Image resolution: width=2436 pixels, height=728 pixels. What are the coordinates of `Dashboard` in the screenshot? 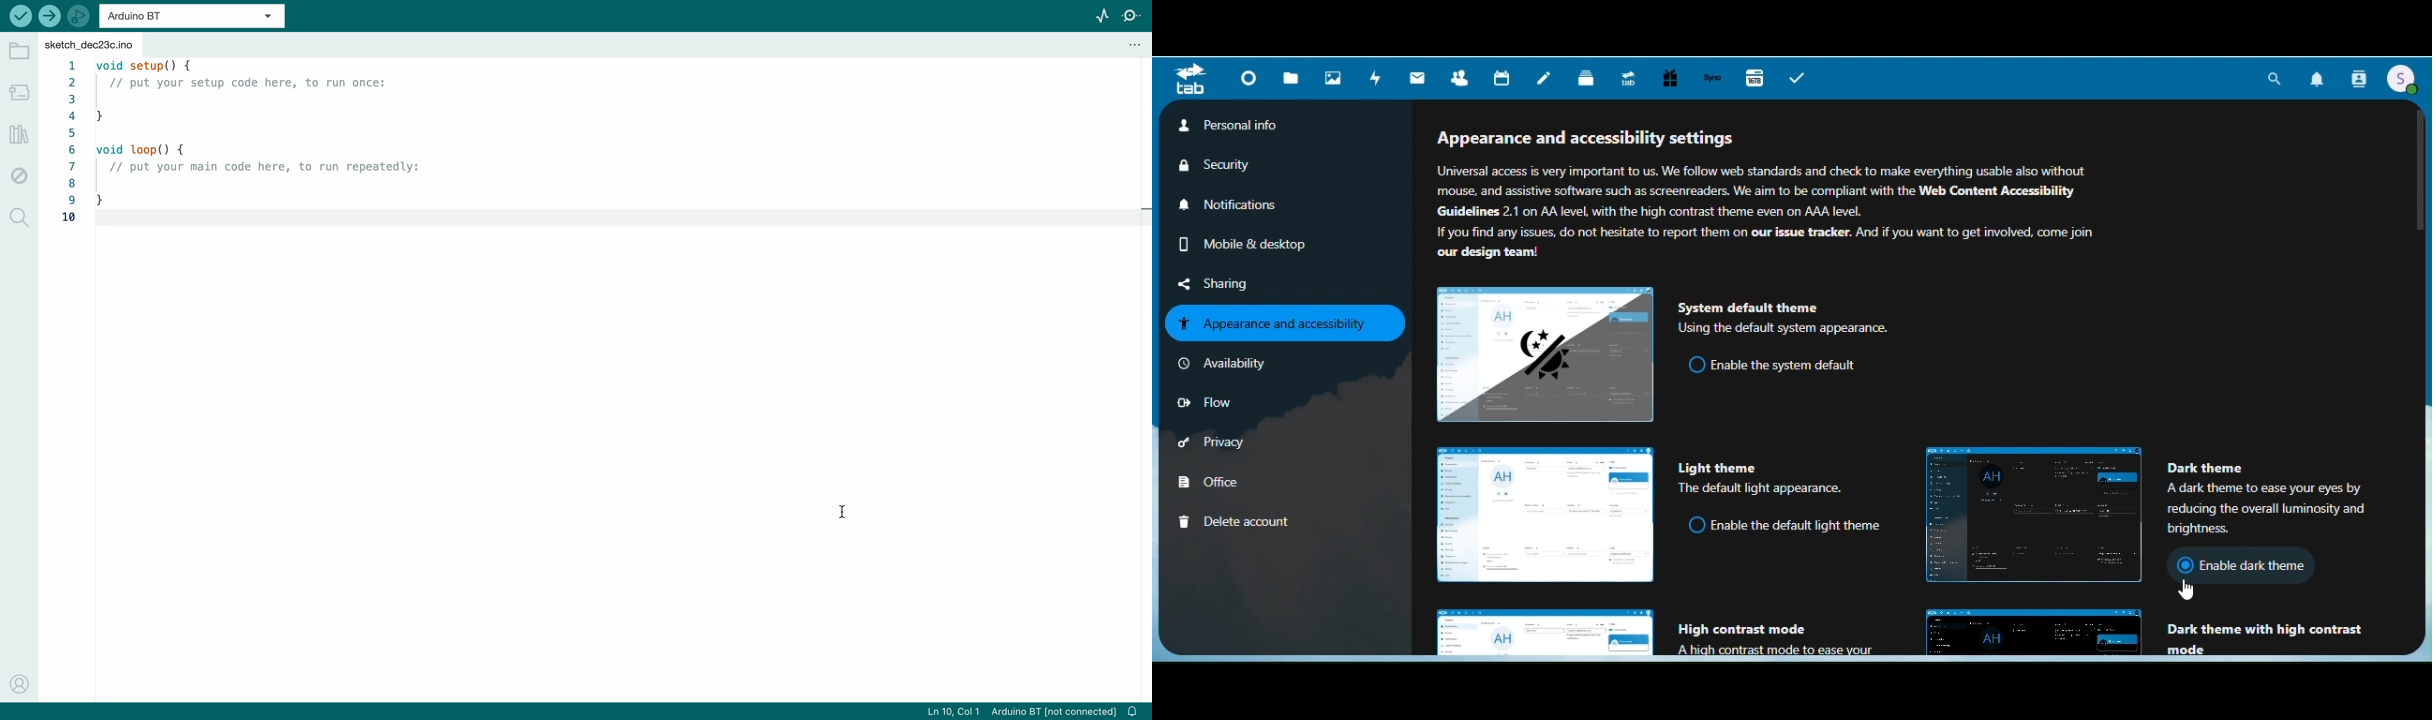 It's located at (1245, 80).